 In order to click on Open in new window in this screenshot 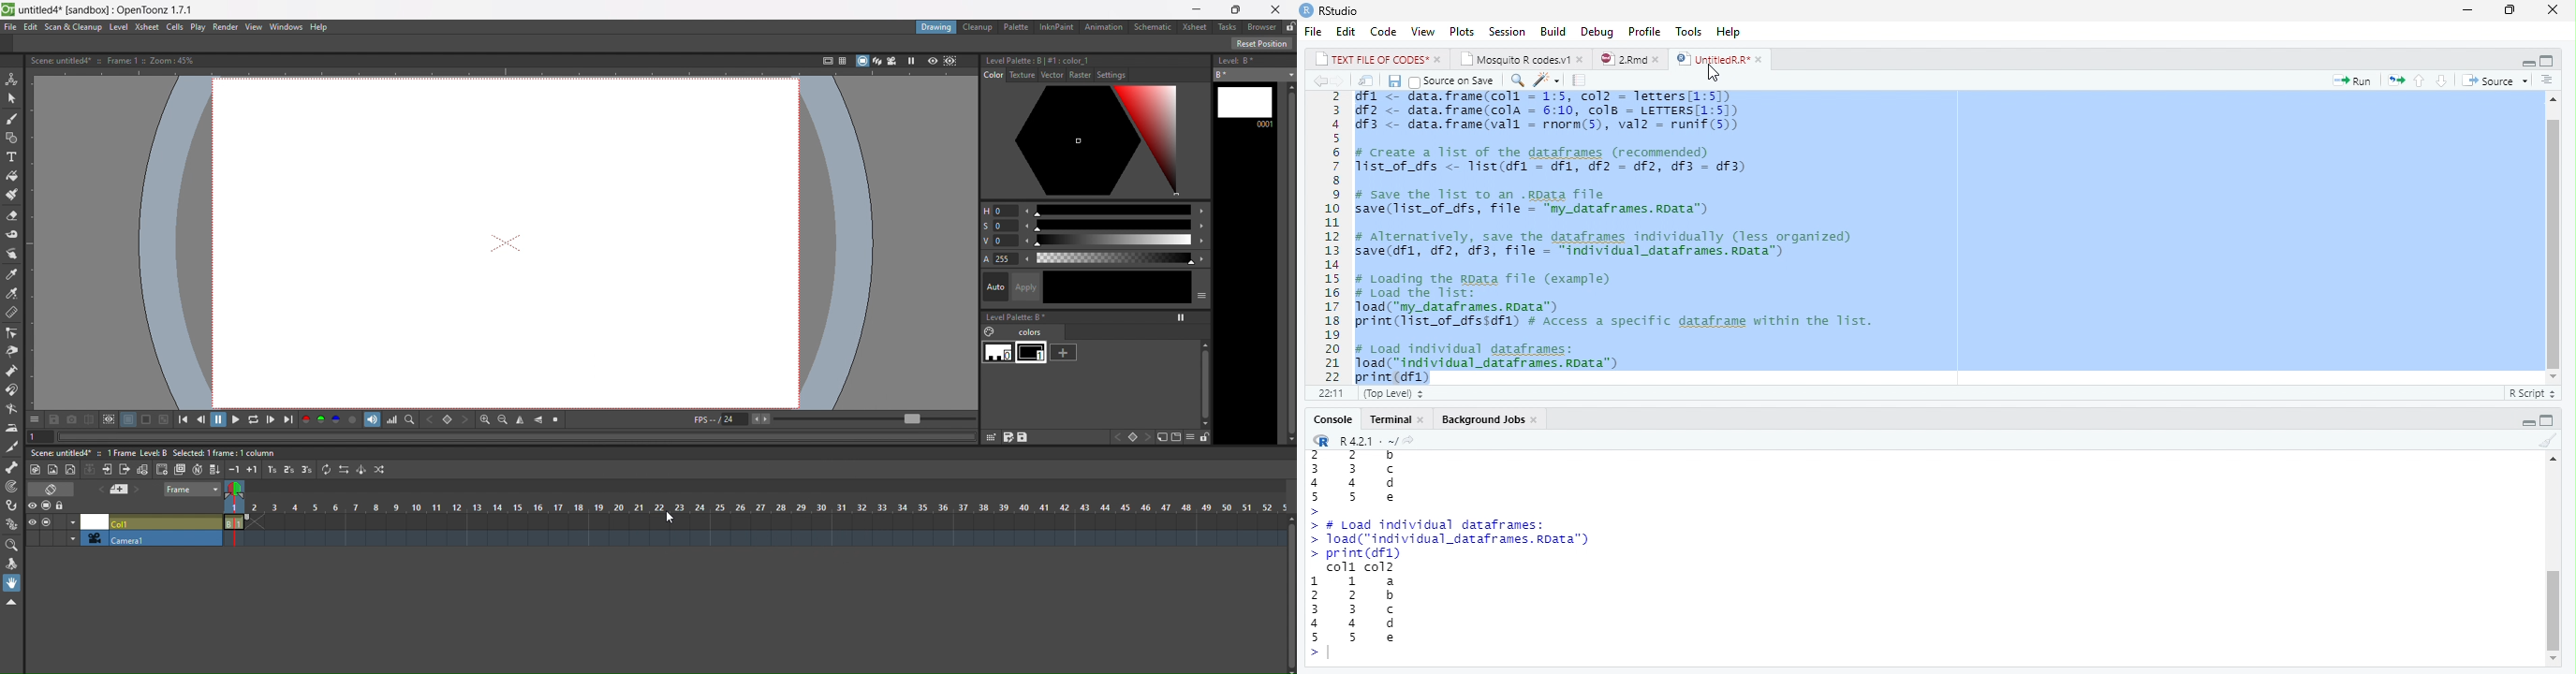, I will do `click(1366, 81)`.